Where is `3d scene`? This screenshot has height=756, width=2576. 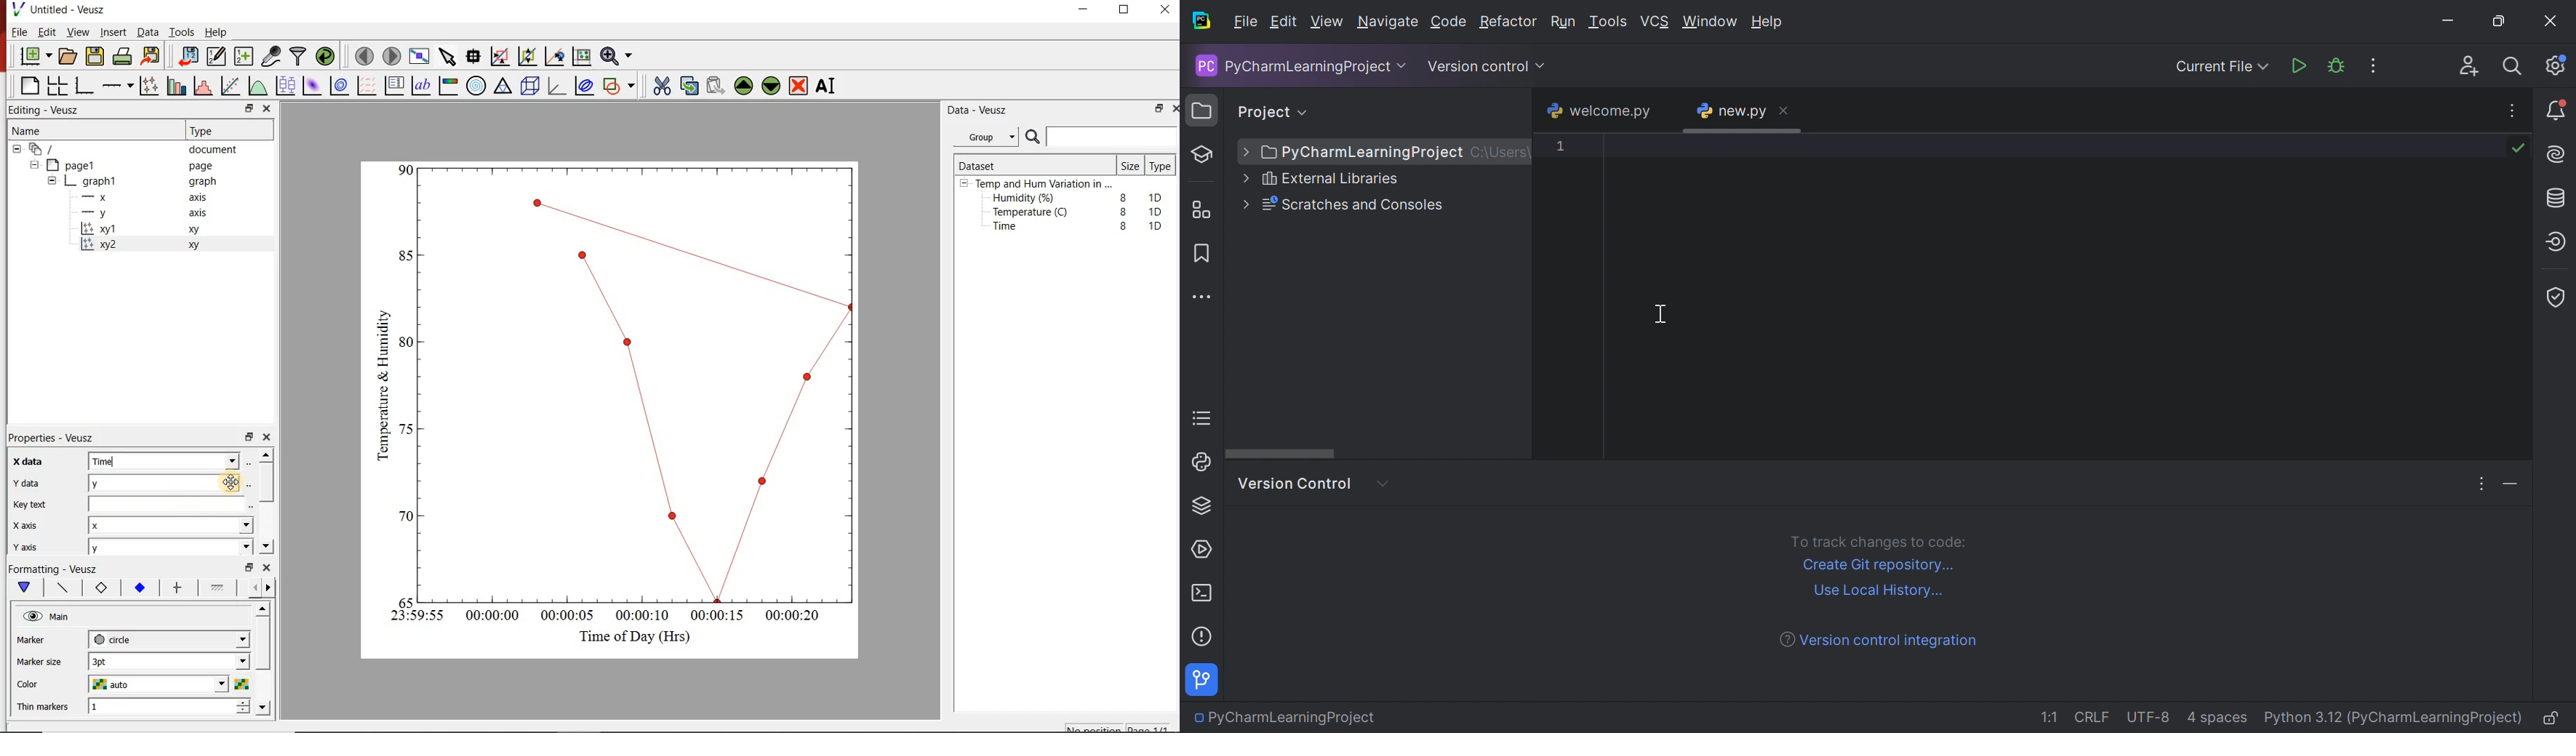 3d scene is located at coordinates (531, 88).